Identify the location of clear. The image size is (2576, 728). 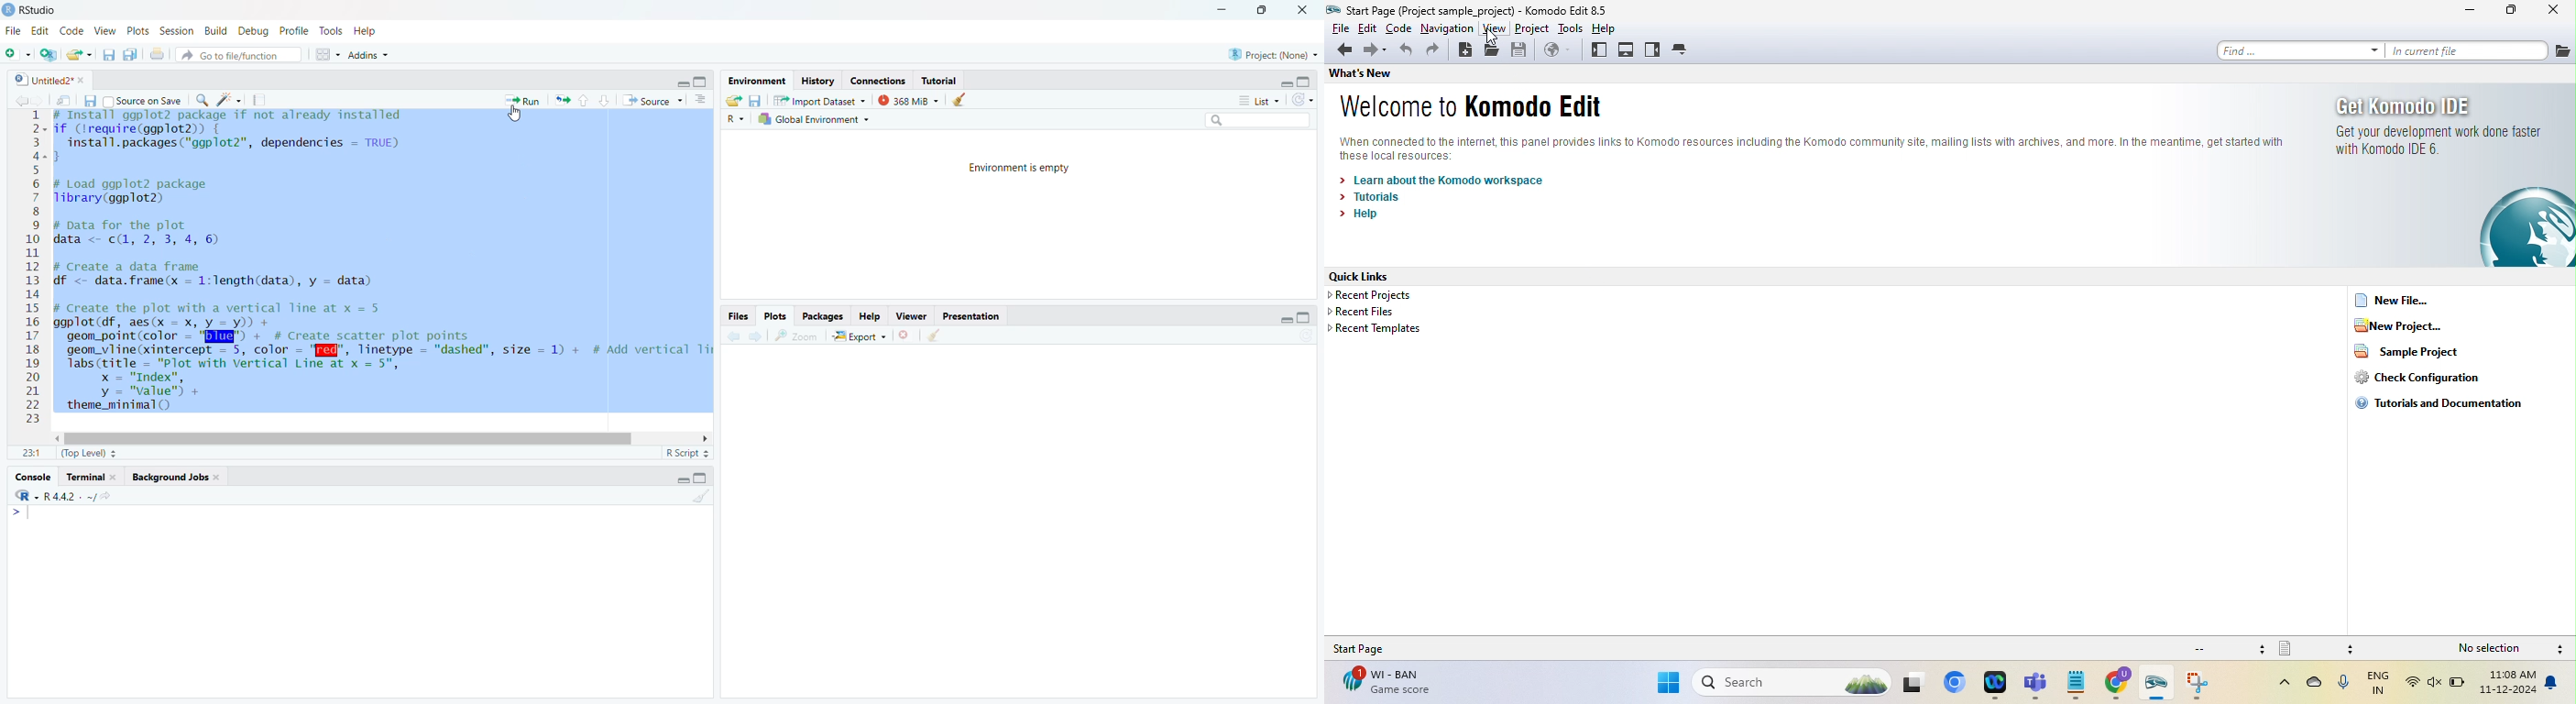
(698, 496).